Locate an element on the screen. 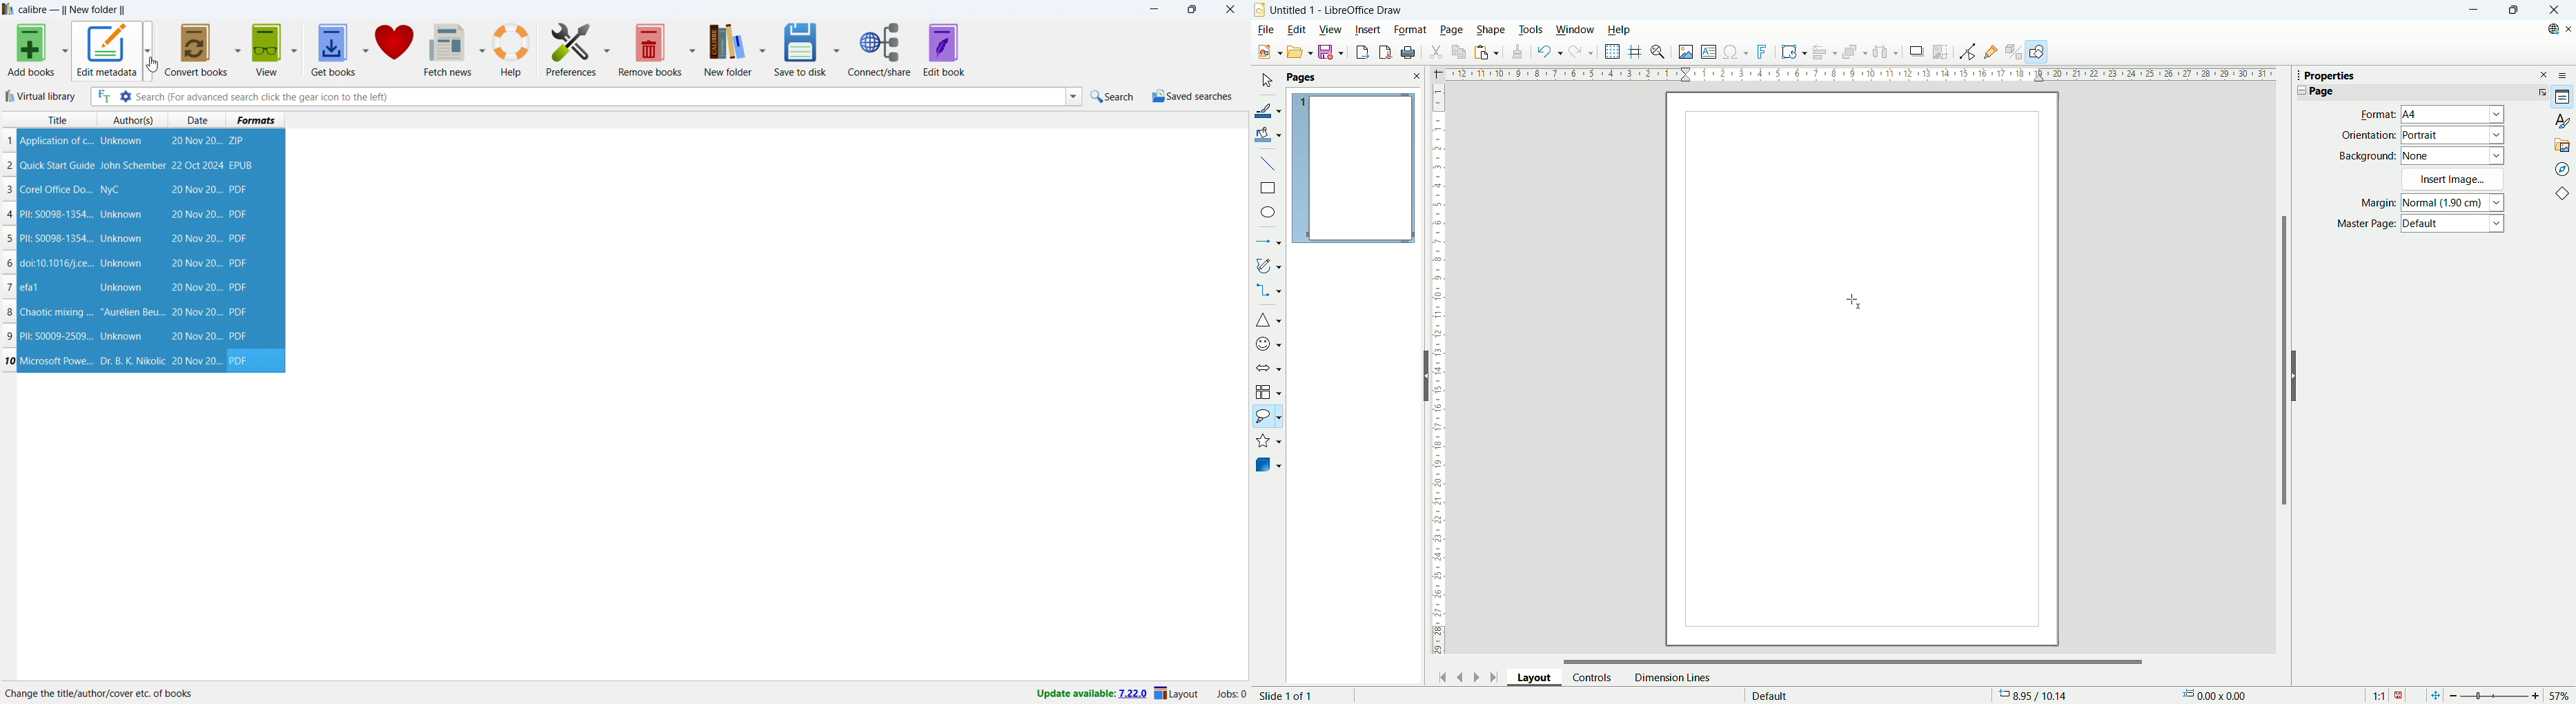 The height and width of the screenshot is (728, 2576). insert image is located at coordinates (1685, 53).